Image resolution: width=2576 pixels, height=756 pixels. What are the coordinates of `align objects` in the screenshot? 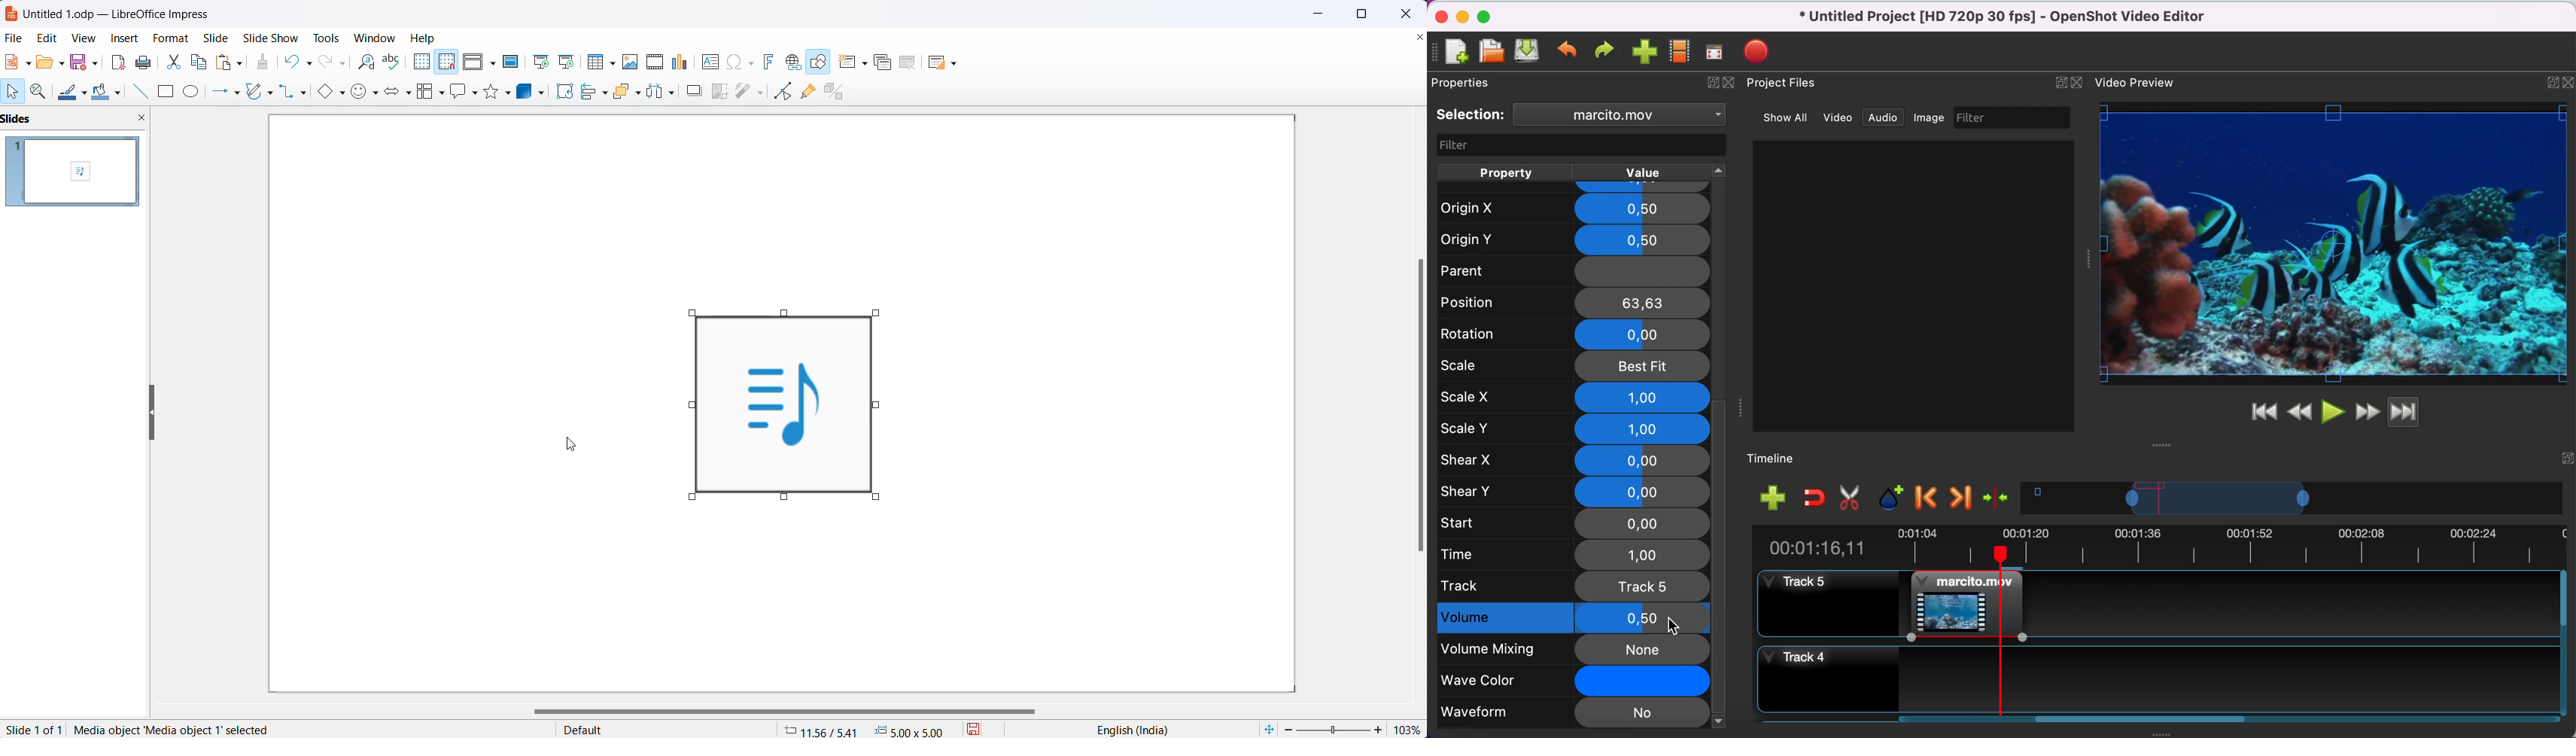 It's located at (589, 95).